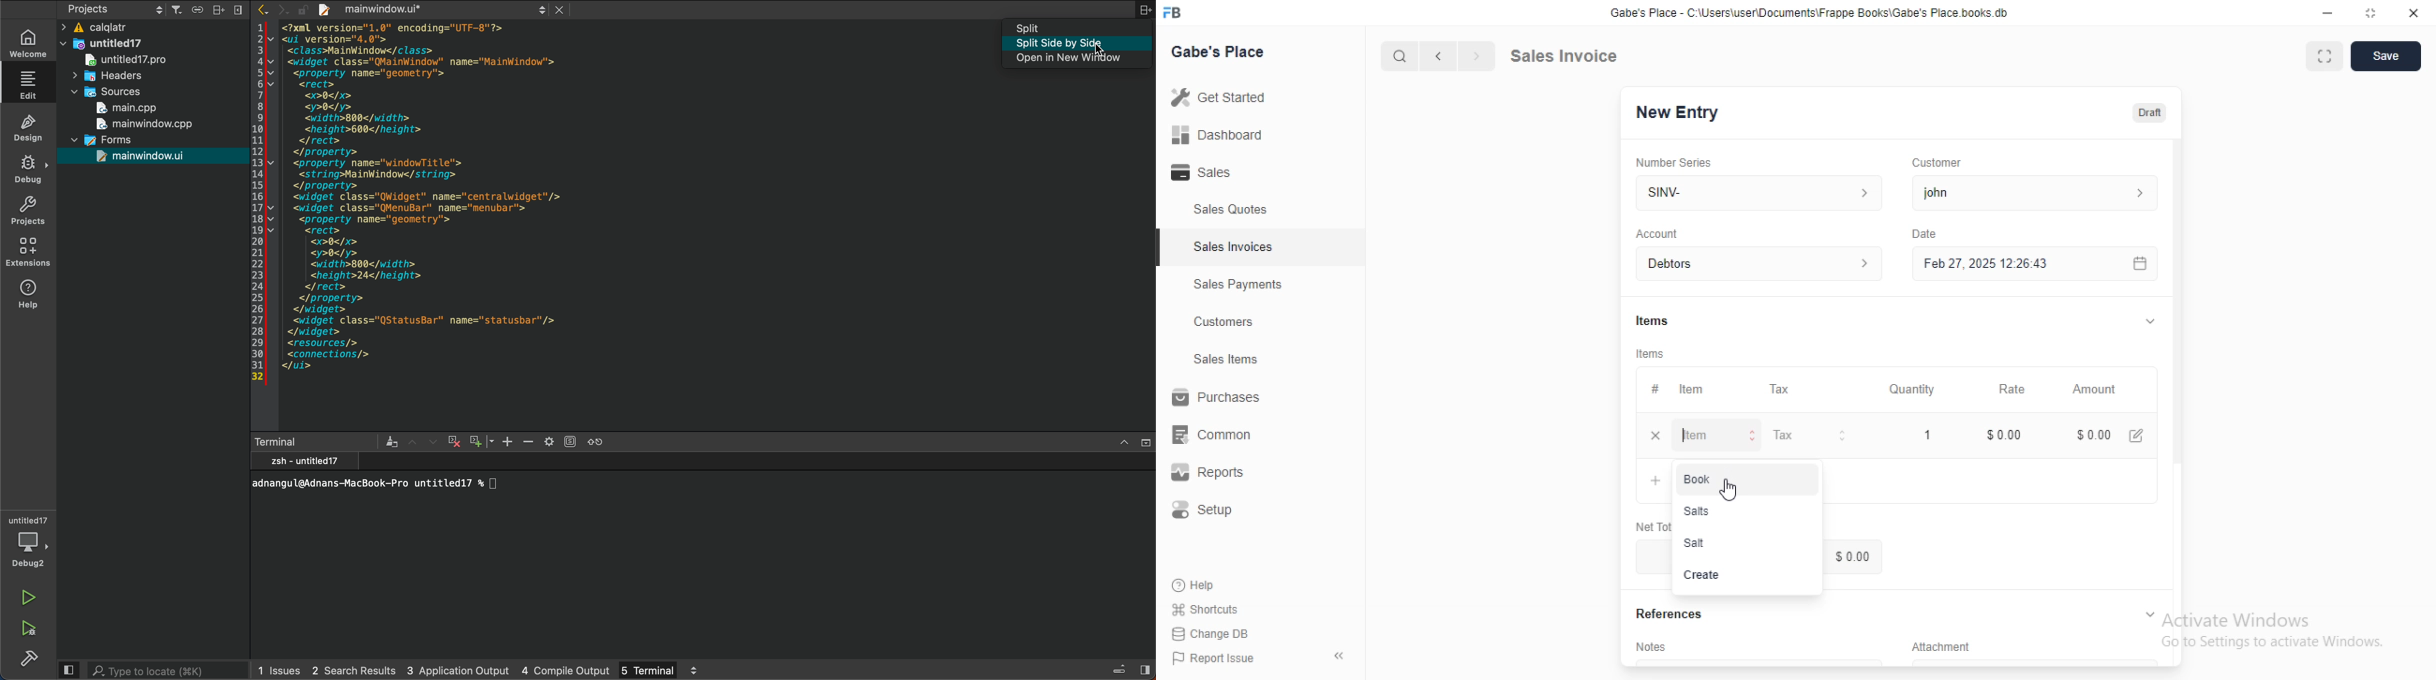  What do you see at coordinates (177, 11) in the screenshot?
I see `filter tree` at bounding box center [177, 11].